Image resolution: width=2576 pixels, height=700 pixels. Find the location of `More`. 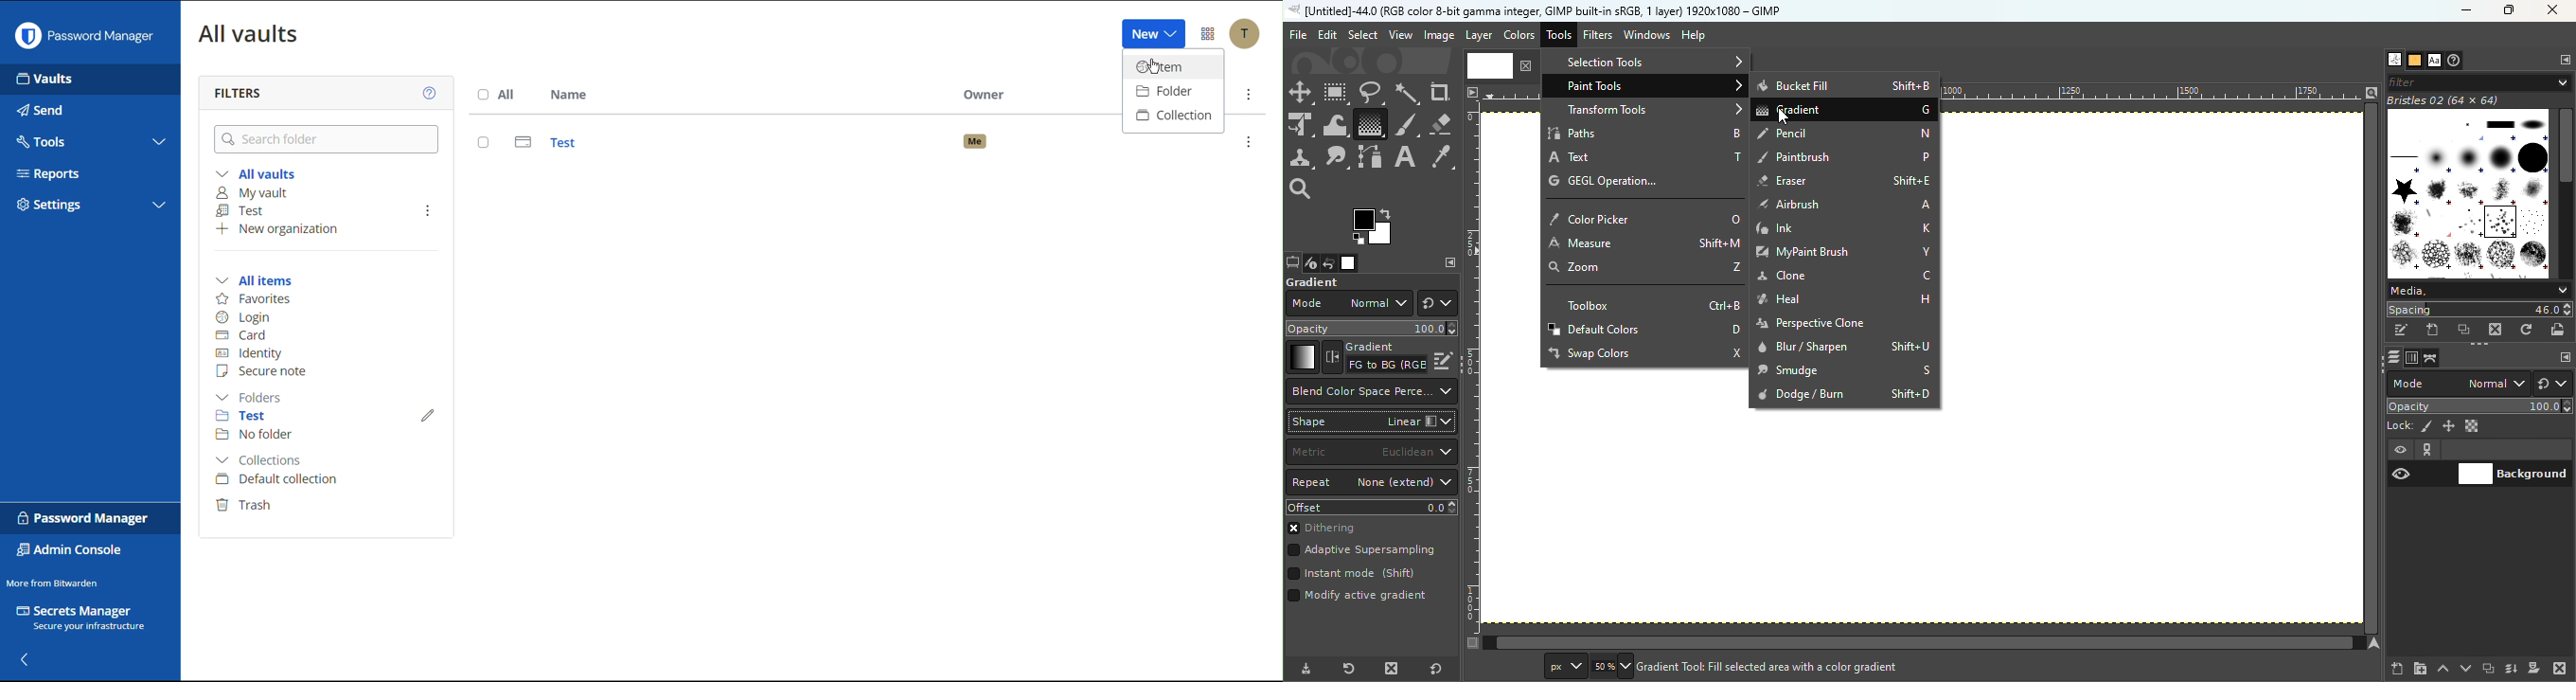

More is located at coordinates (1247, 94).